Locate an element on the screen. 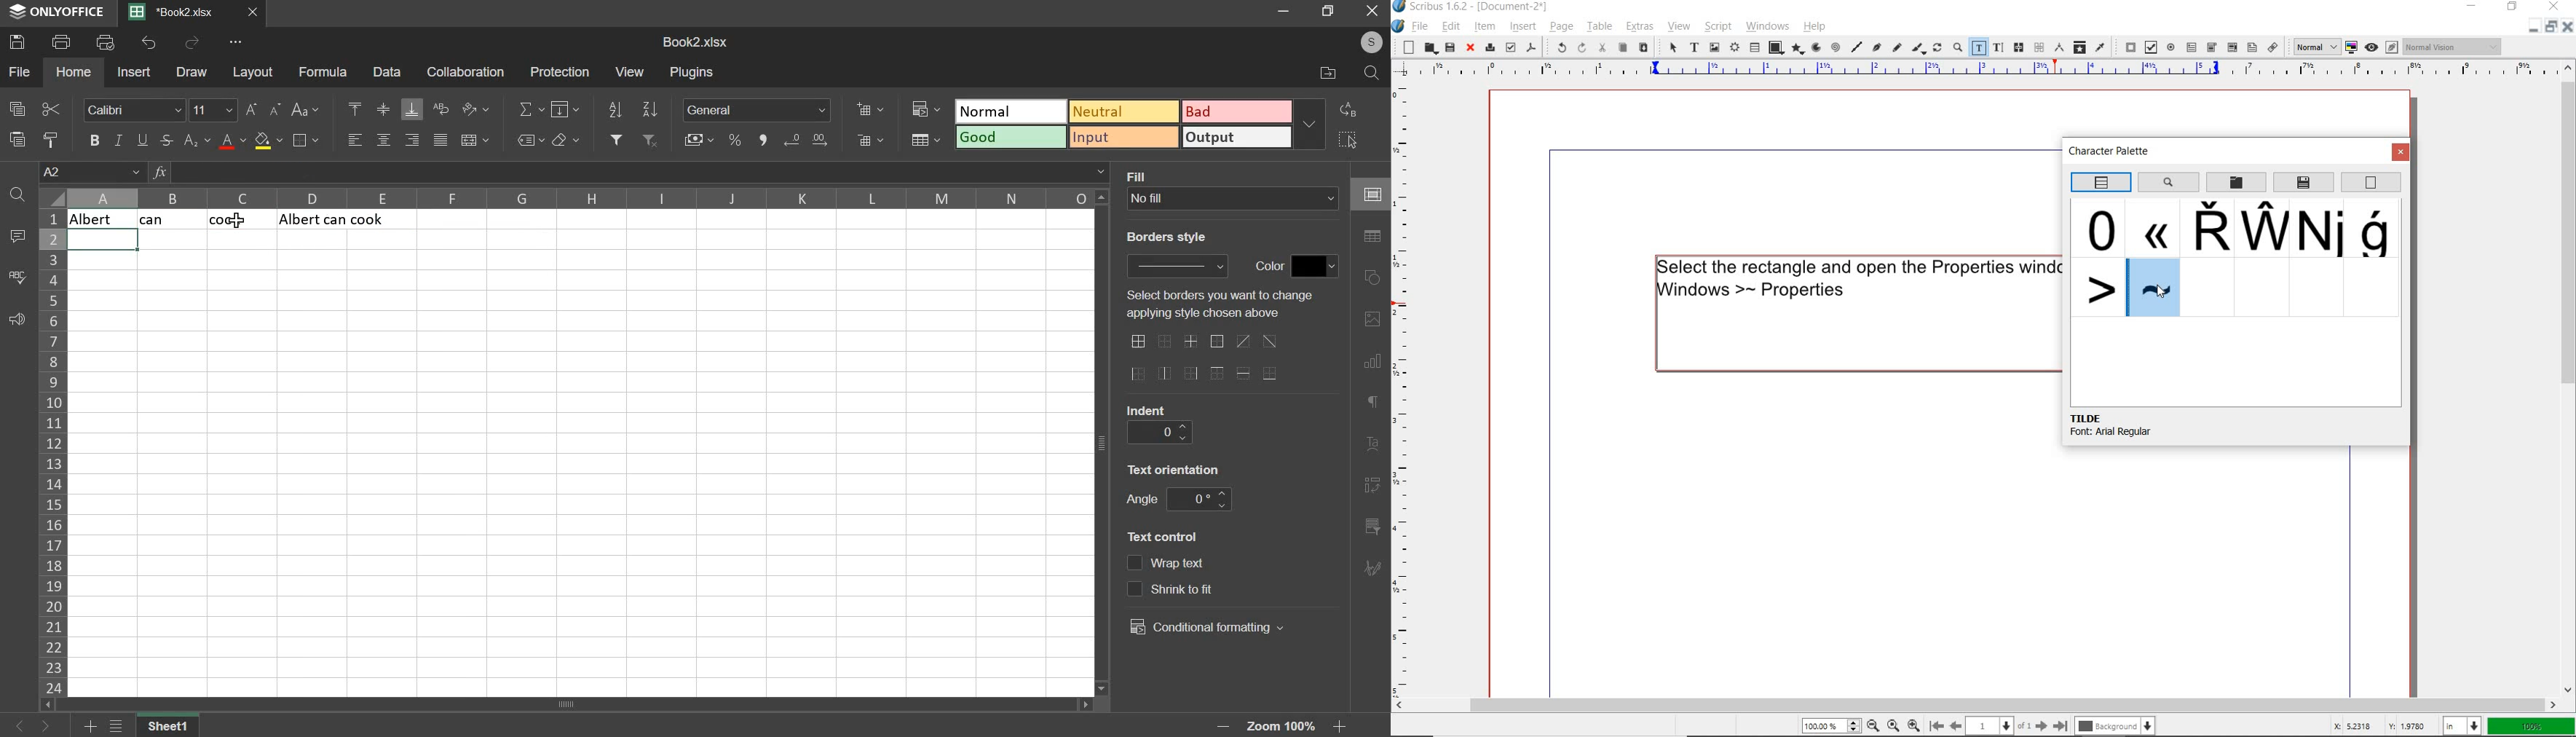  calligraphic line is located at coordinates (1919, 49).